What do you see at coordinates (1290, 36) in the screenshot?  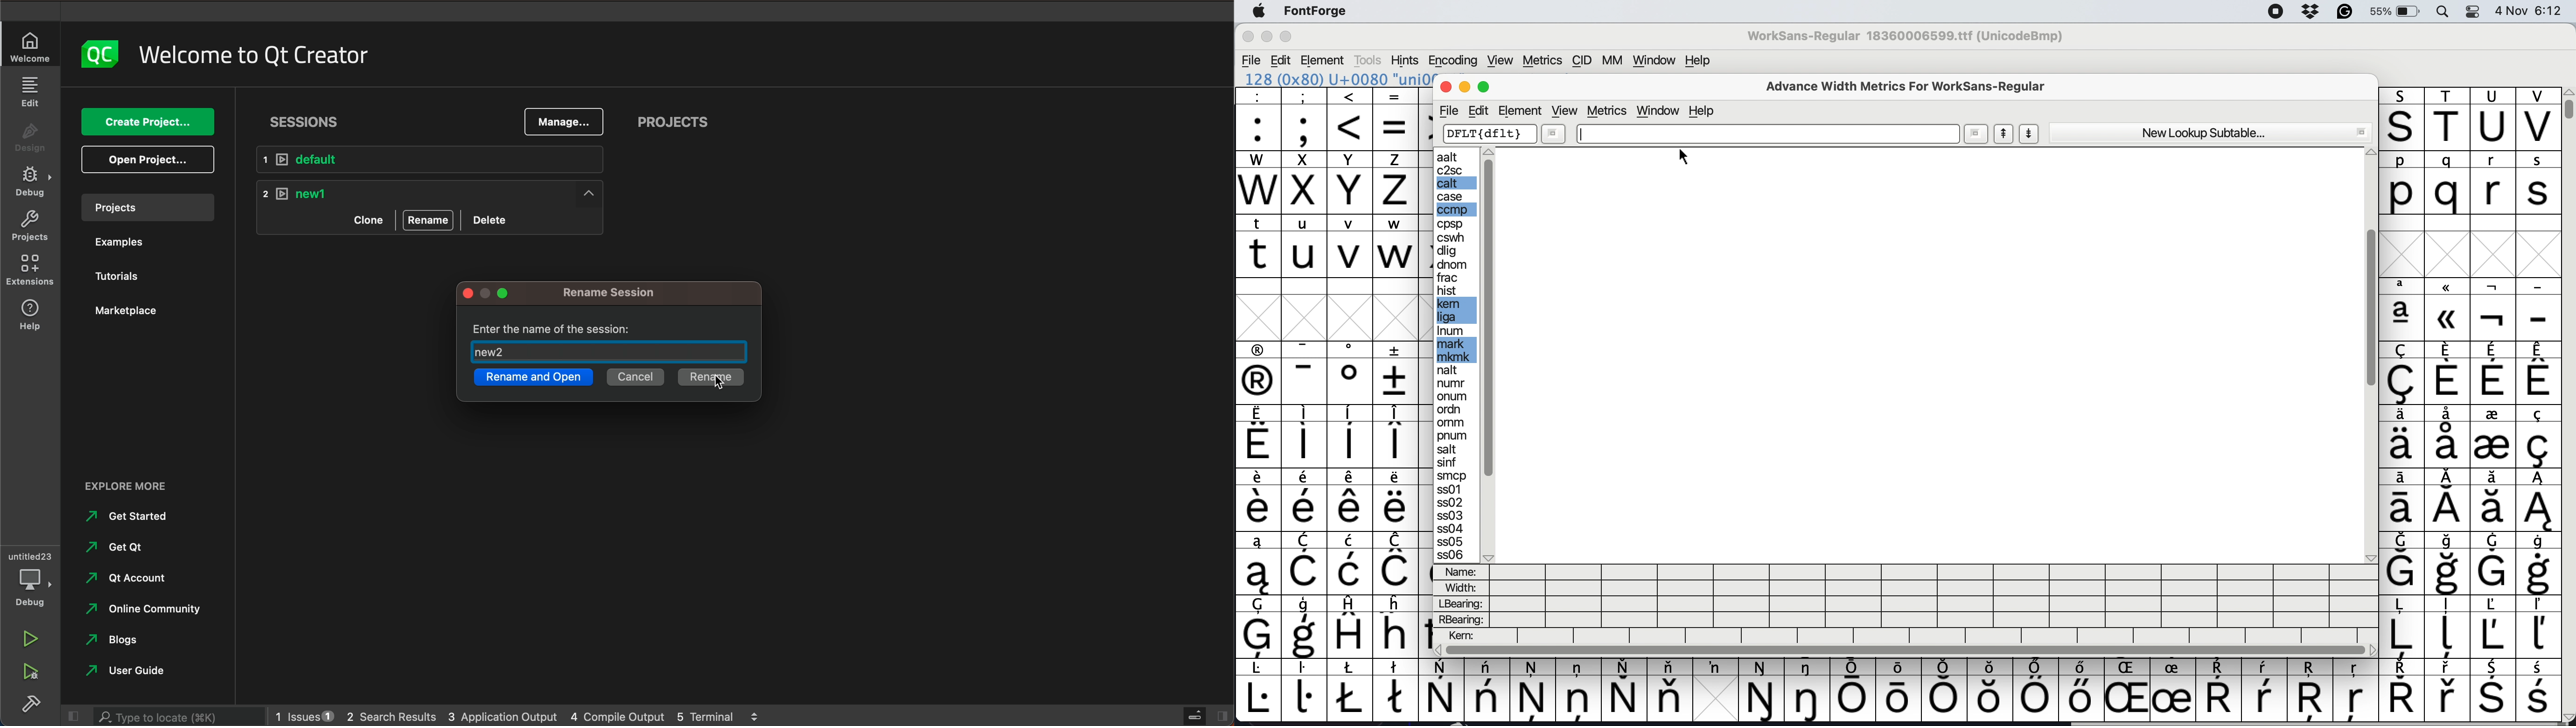 I see `Maximize` at bounding box center [1290, 36].